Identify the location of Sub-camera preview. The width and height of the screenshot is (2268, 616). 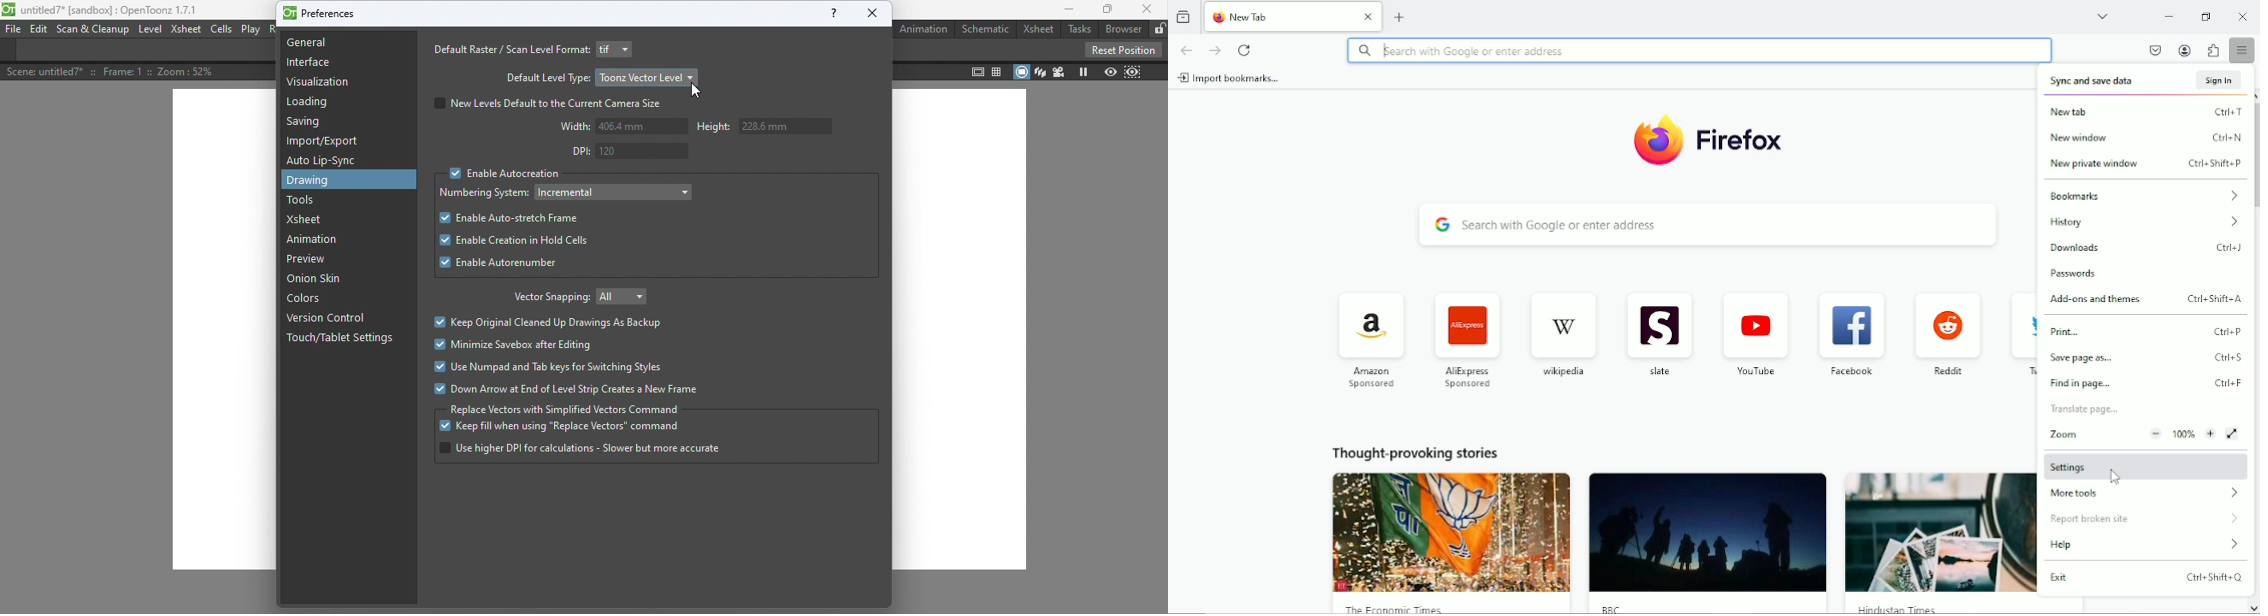
(1132, 73).